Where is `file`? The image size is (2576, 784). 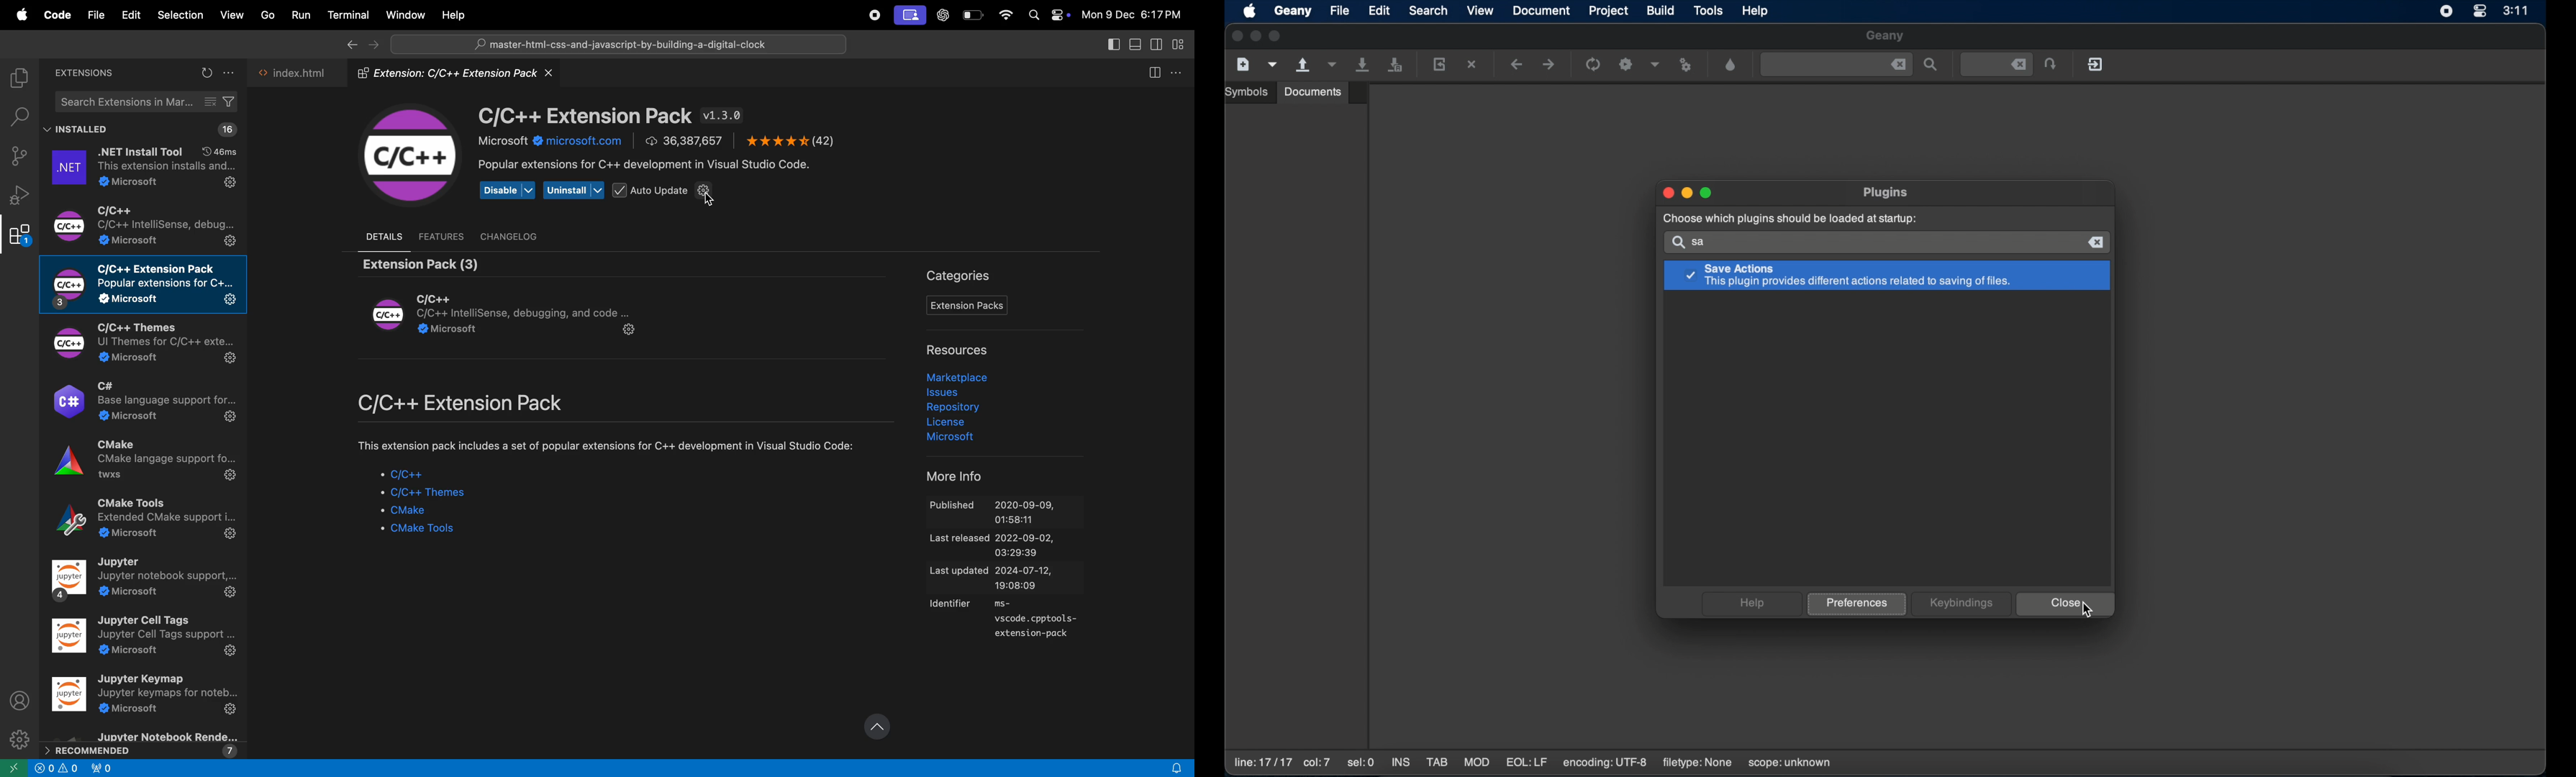
file is located at coordinates (94, 13).